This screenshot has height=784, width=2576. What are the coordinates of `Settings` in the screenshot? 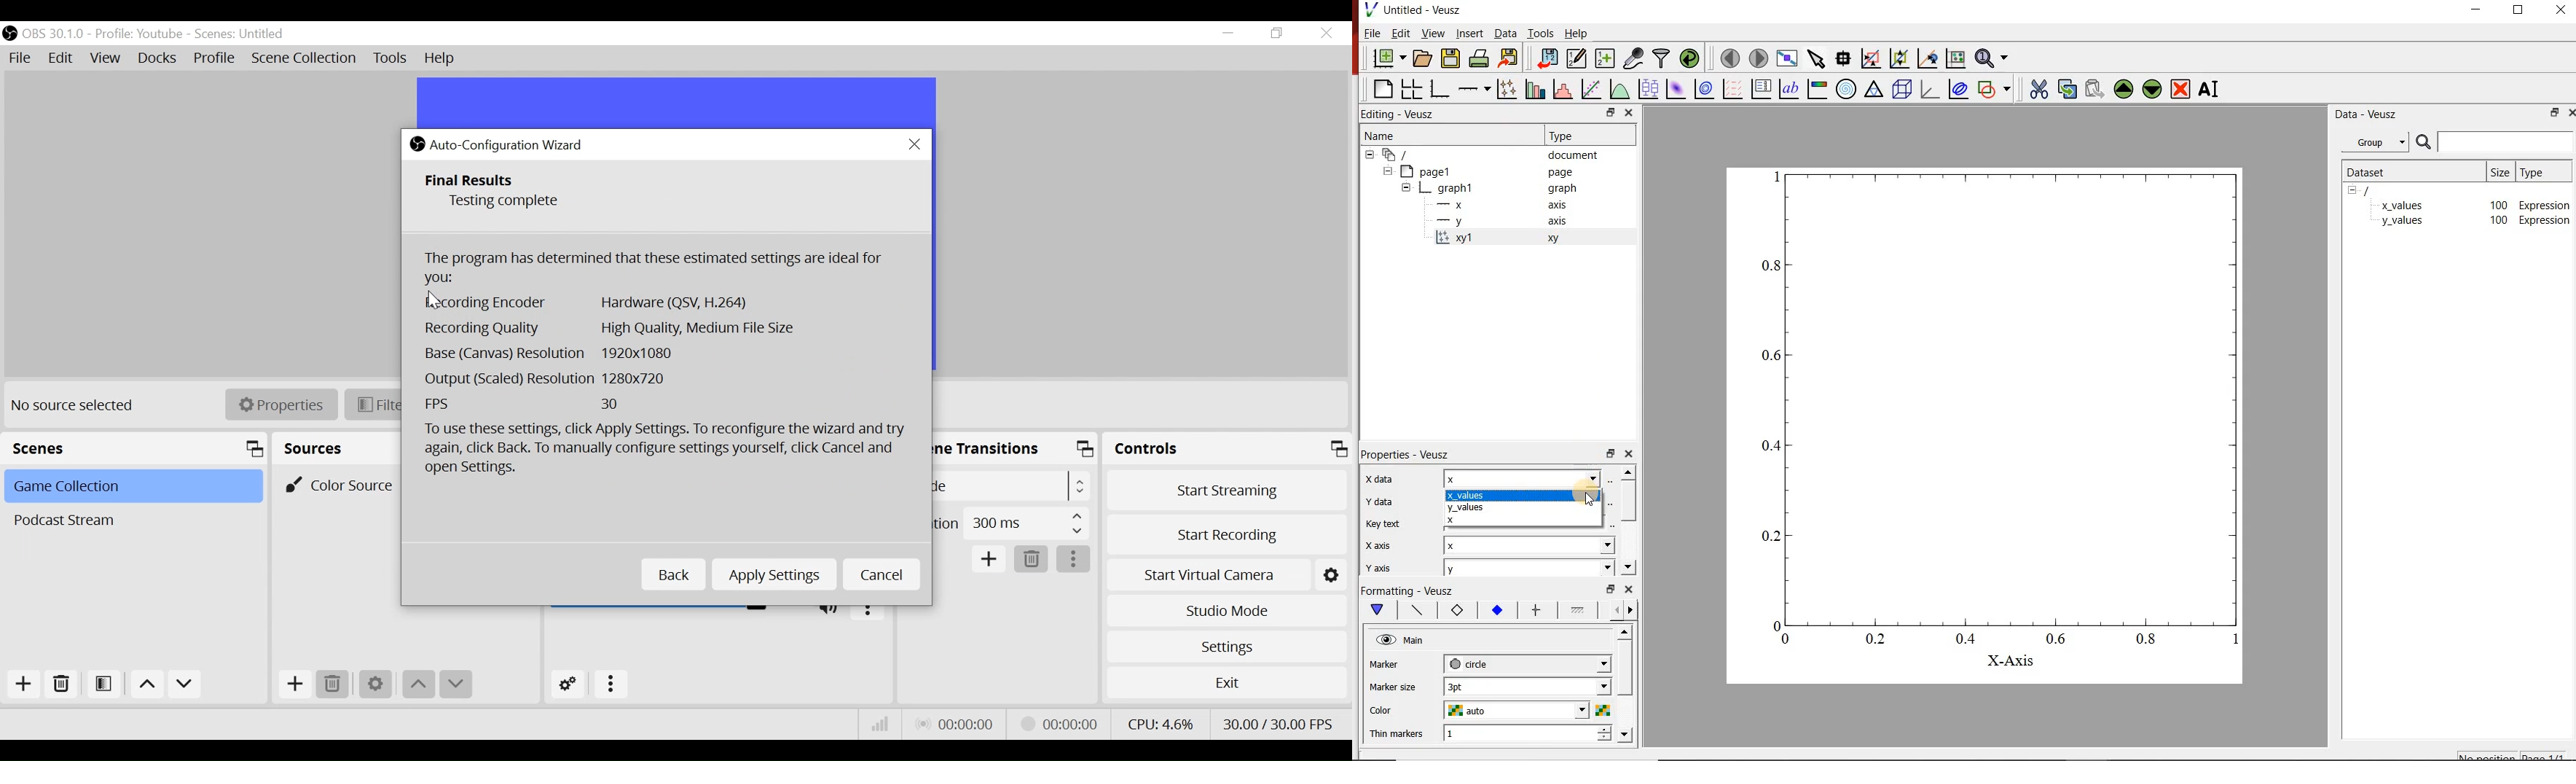 It's located at (1224, 647).